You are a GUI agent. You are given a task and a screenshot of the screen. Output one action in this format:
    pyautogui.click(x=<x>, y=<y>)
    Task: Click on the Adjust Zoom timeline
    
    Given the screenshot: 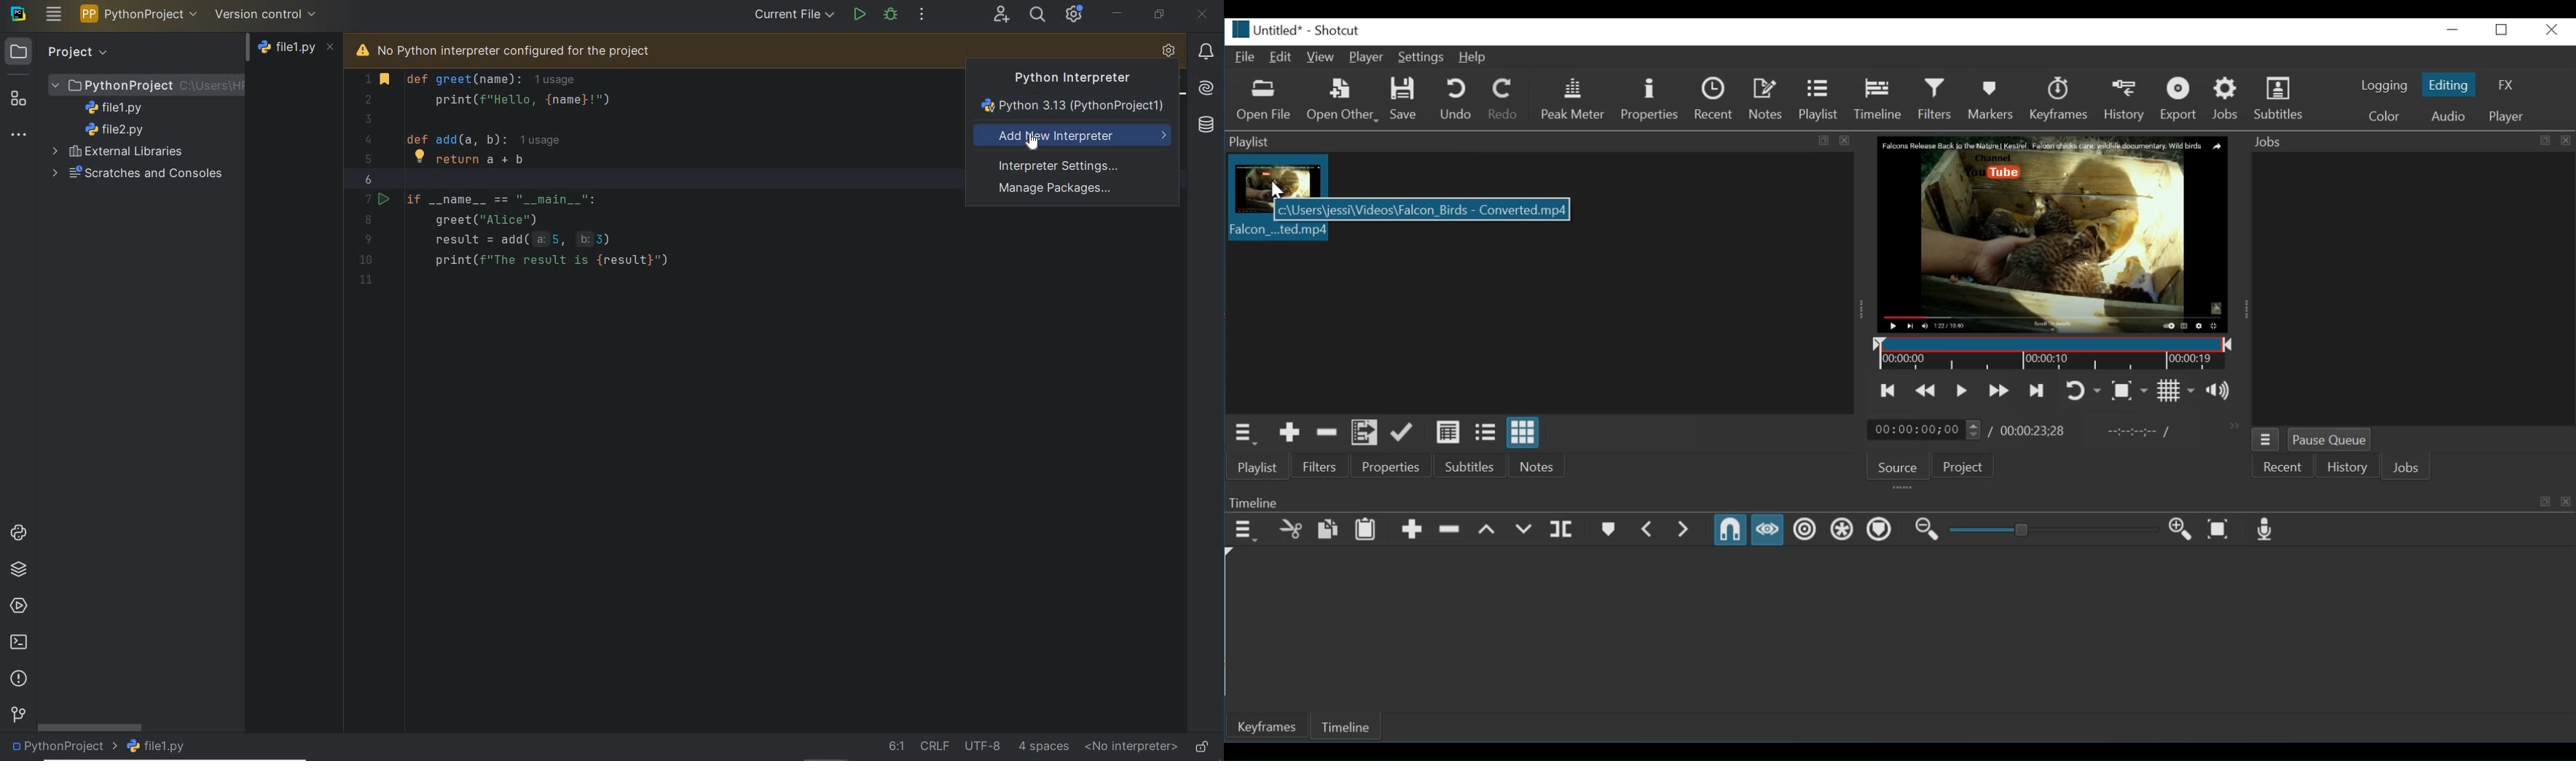 What is the action you would take?
    pyautogui.click(x=2051, y=529)
    